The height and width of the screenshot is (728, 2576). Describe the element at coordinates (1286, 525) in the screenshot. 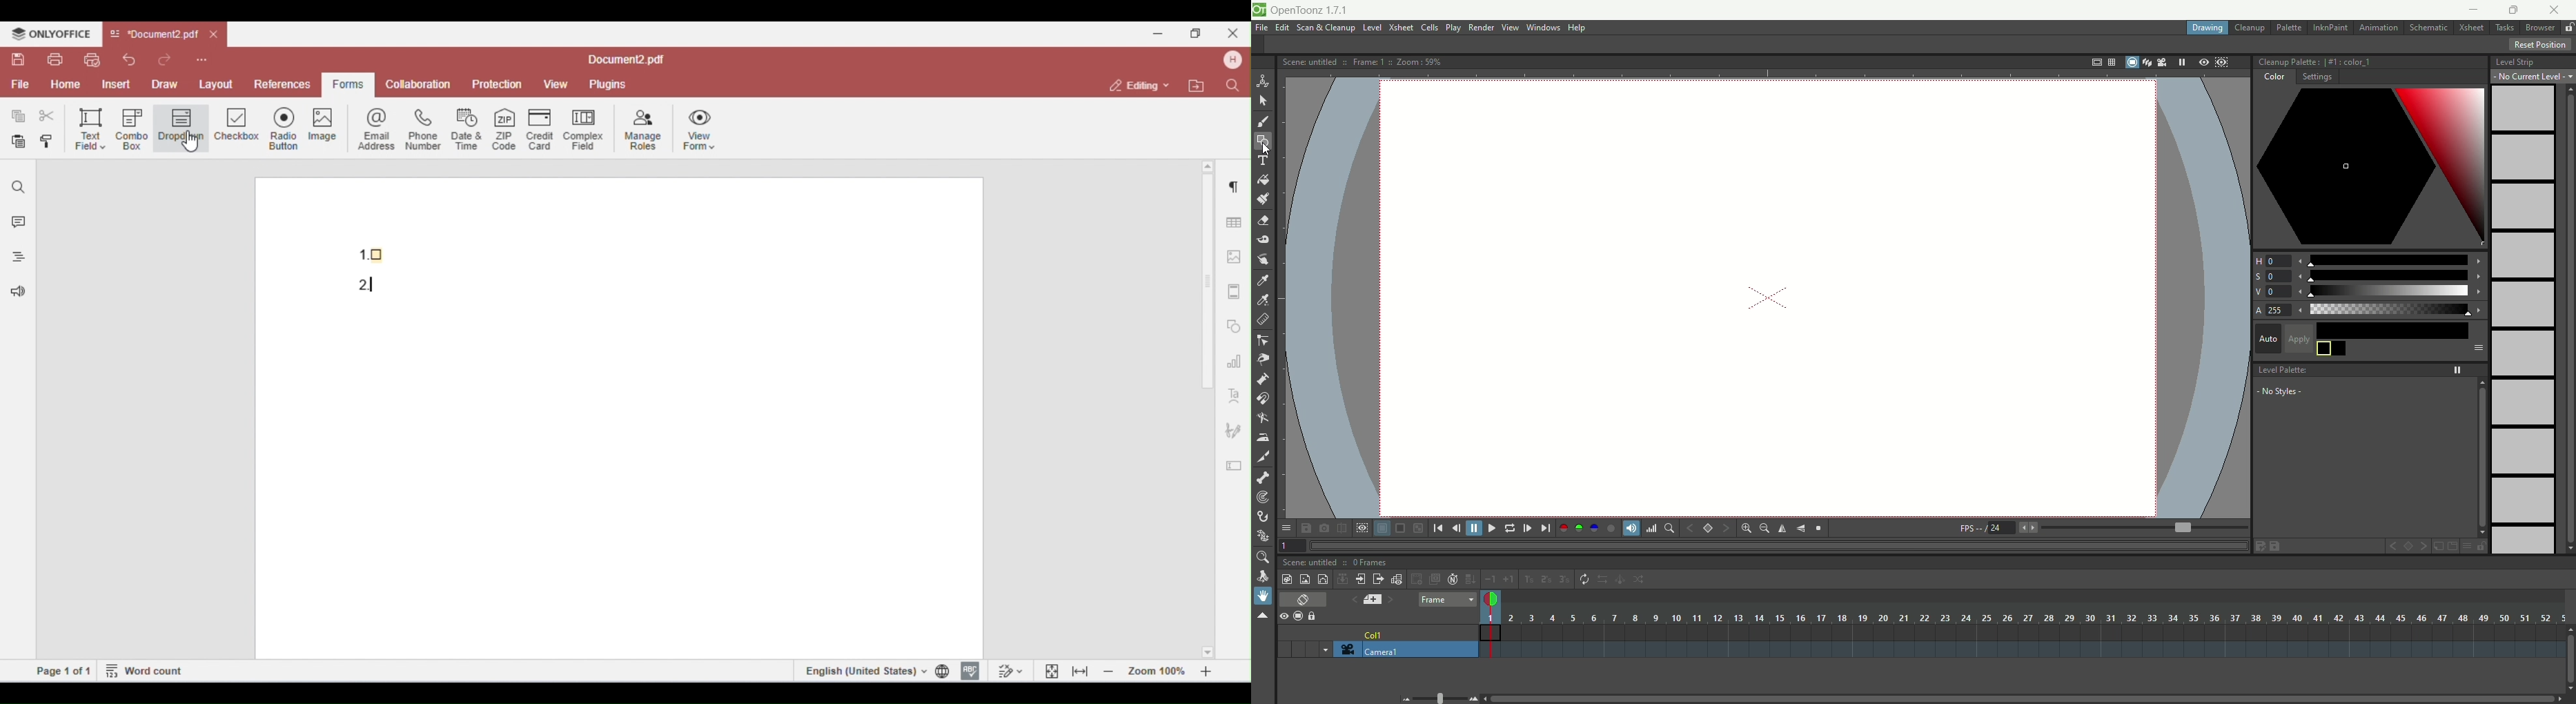

I see `options` at that location.